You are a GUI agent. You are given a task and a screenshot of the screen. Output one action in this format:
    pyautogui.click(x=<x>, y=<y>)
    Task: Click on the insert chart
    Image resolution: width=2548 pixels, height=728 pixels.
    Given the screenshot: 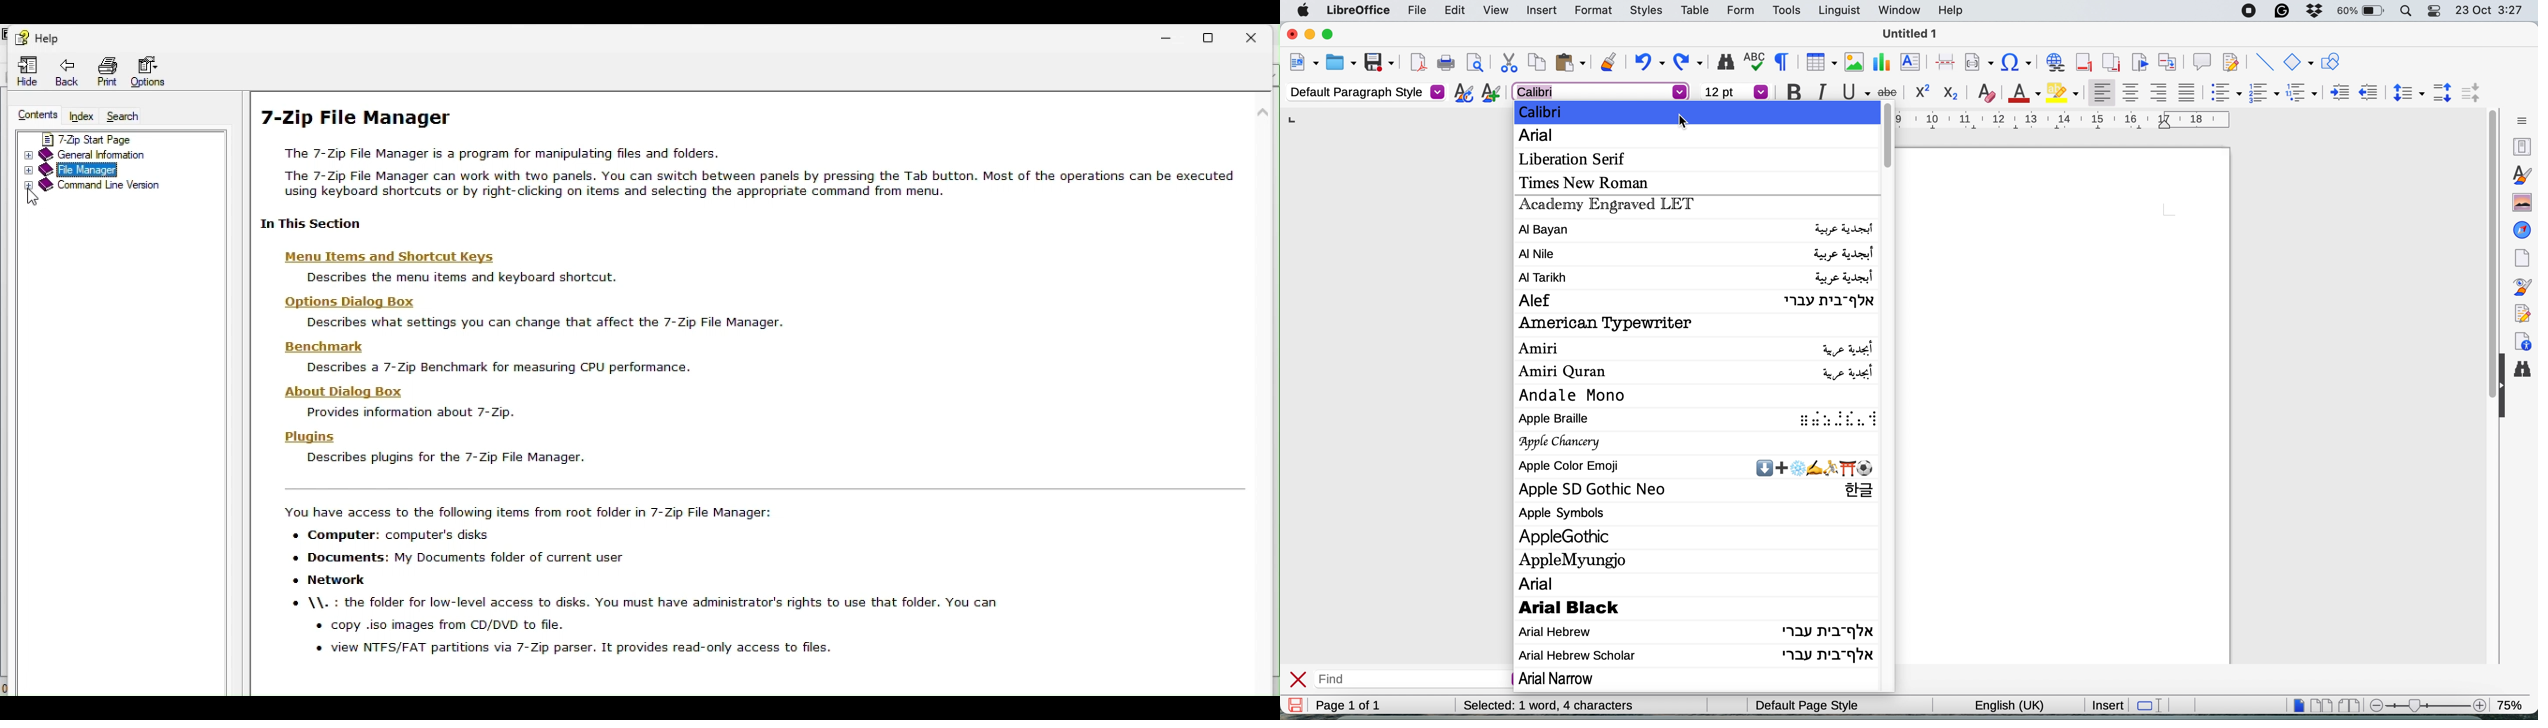 What is the action you would take?
    pyautogui.click(x=1881, y=61)
    